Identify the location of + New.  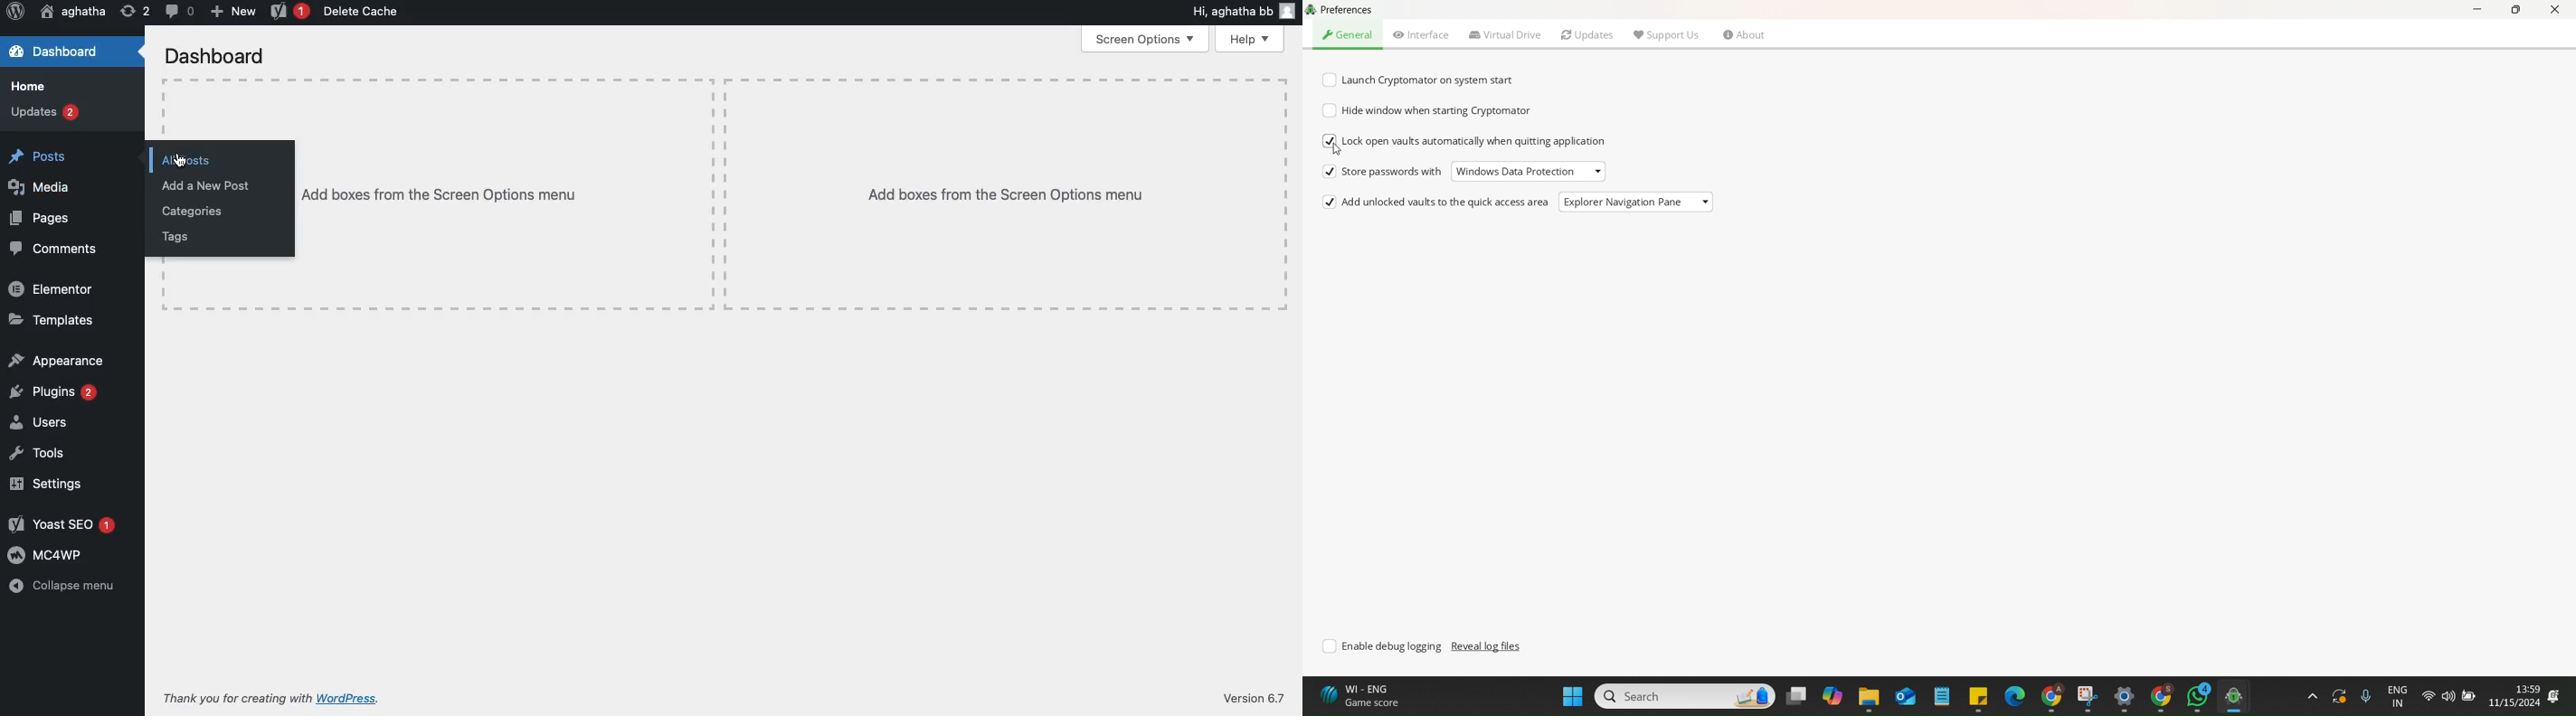
(232, 11).